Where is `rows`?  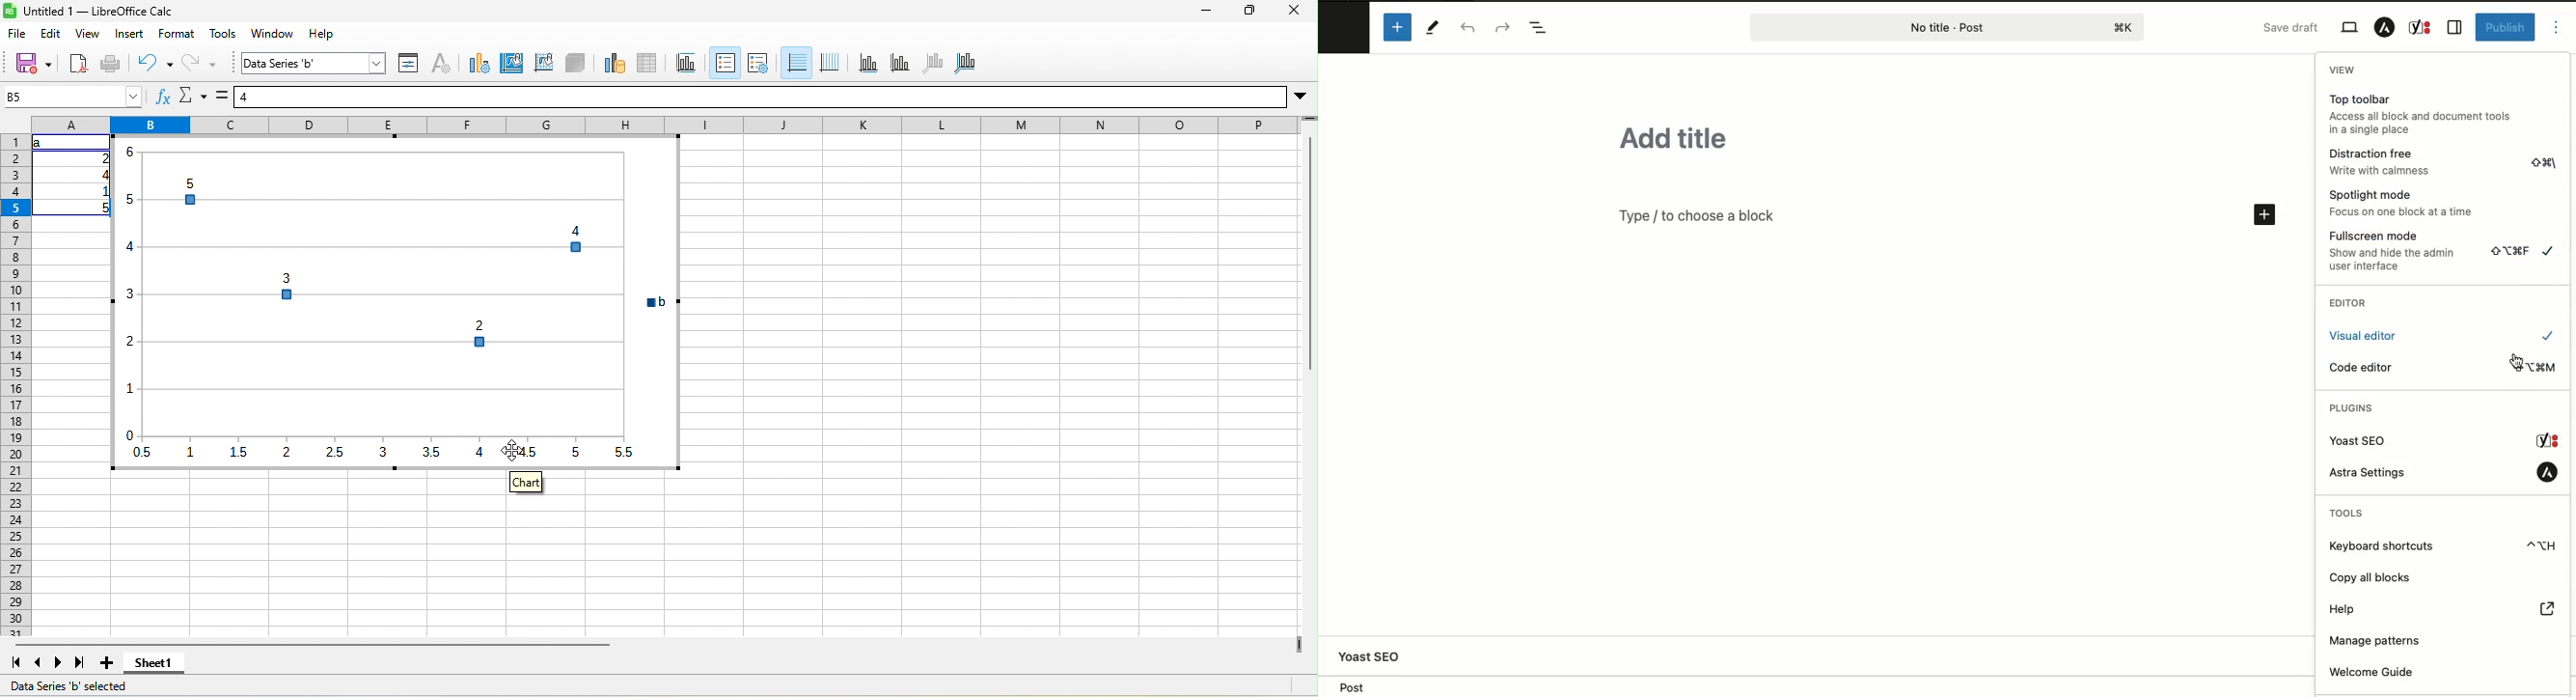
rows is located at coordinates (15, 385).